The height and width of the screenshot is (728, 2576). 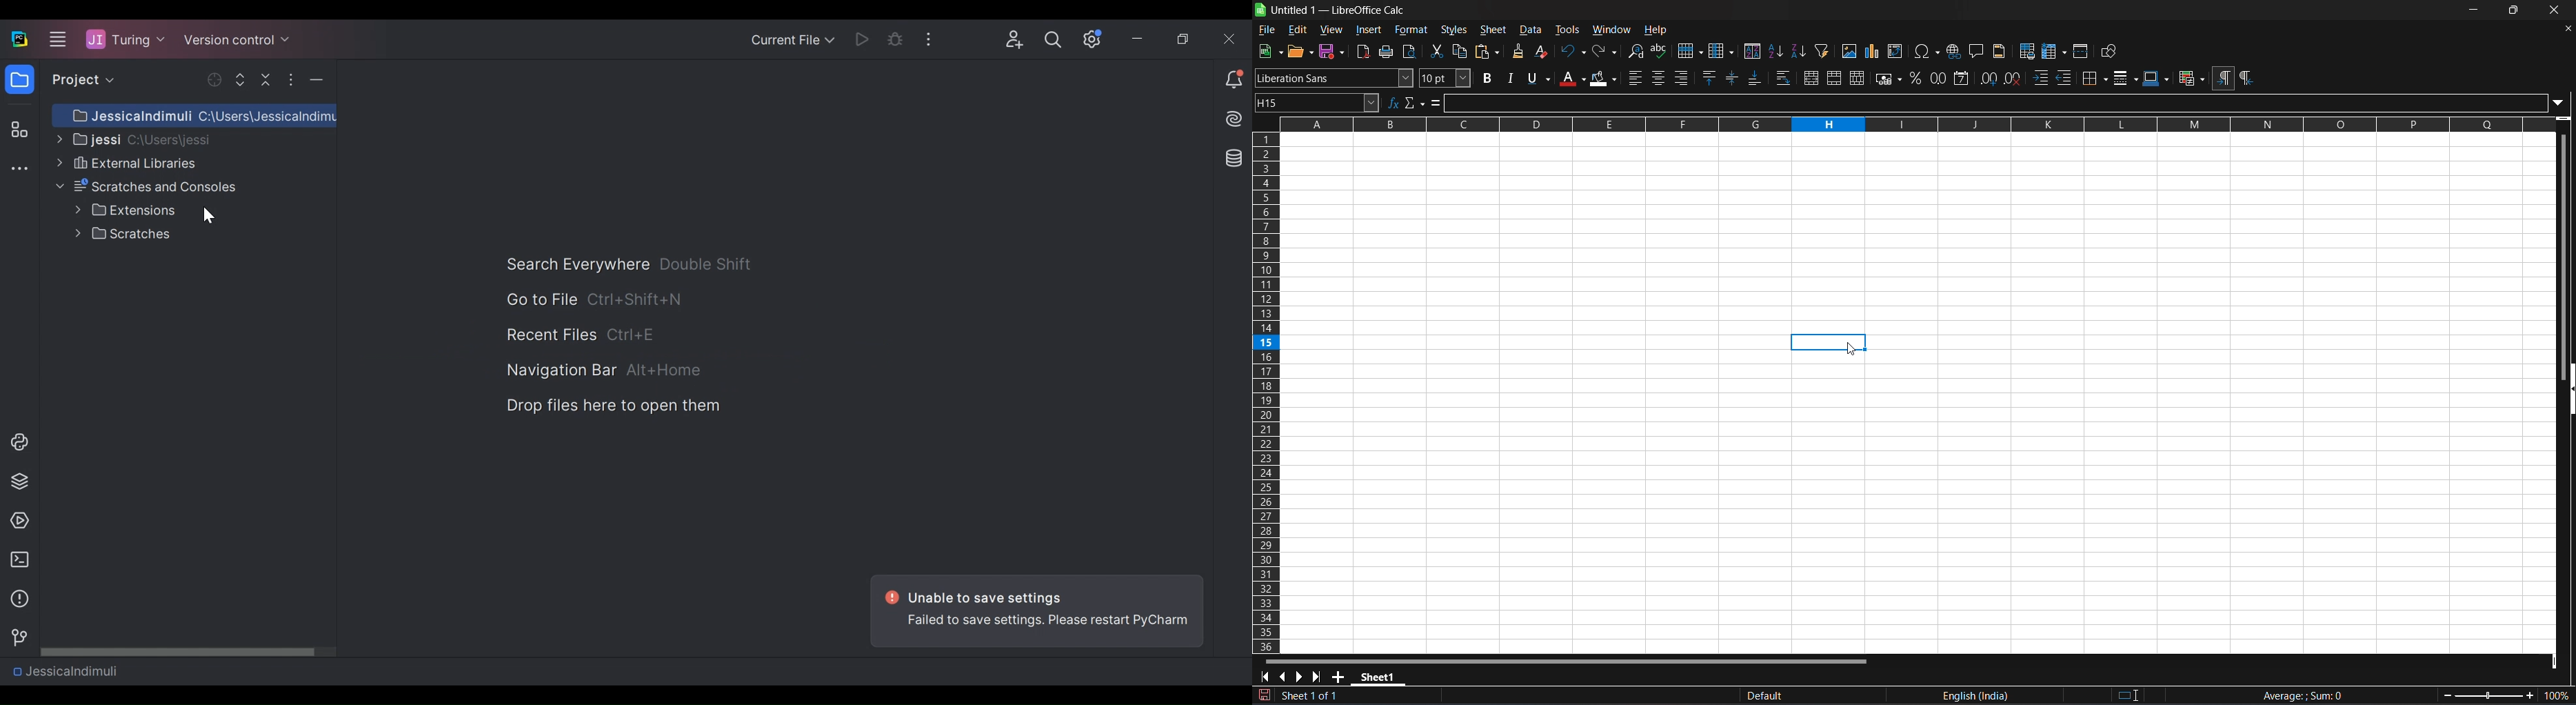 I want to click on save, so click(x=1332, y=51).